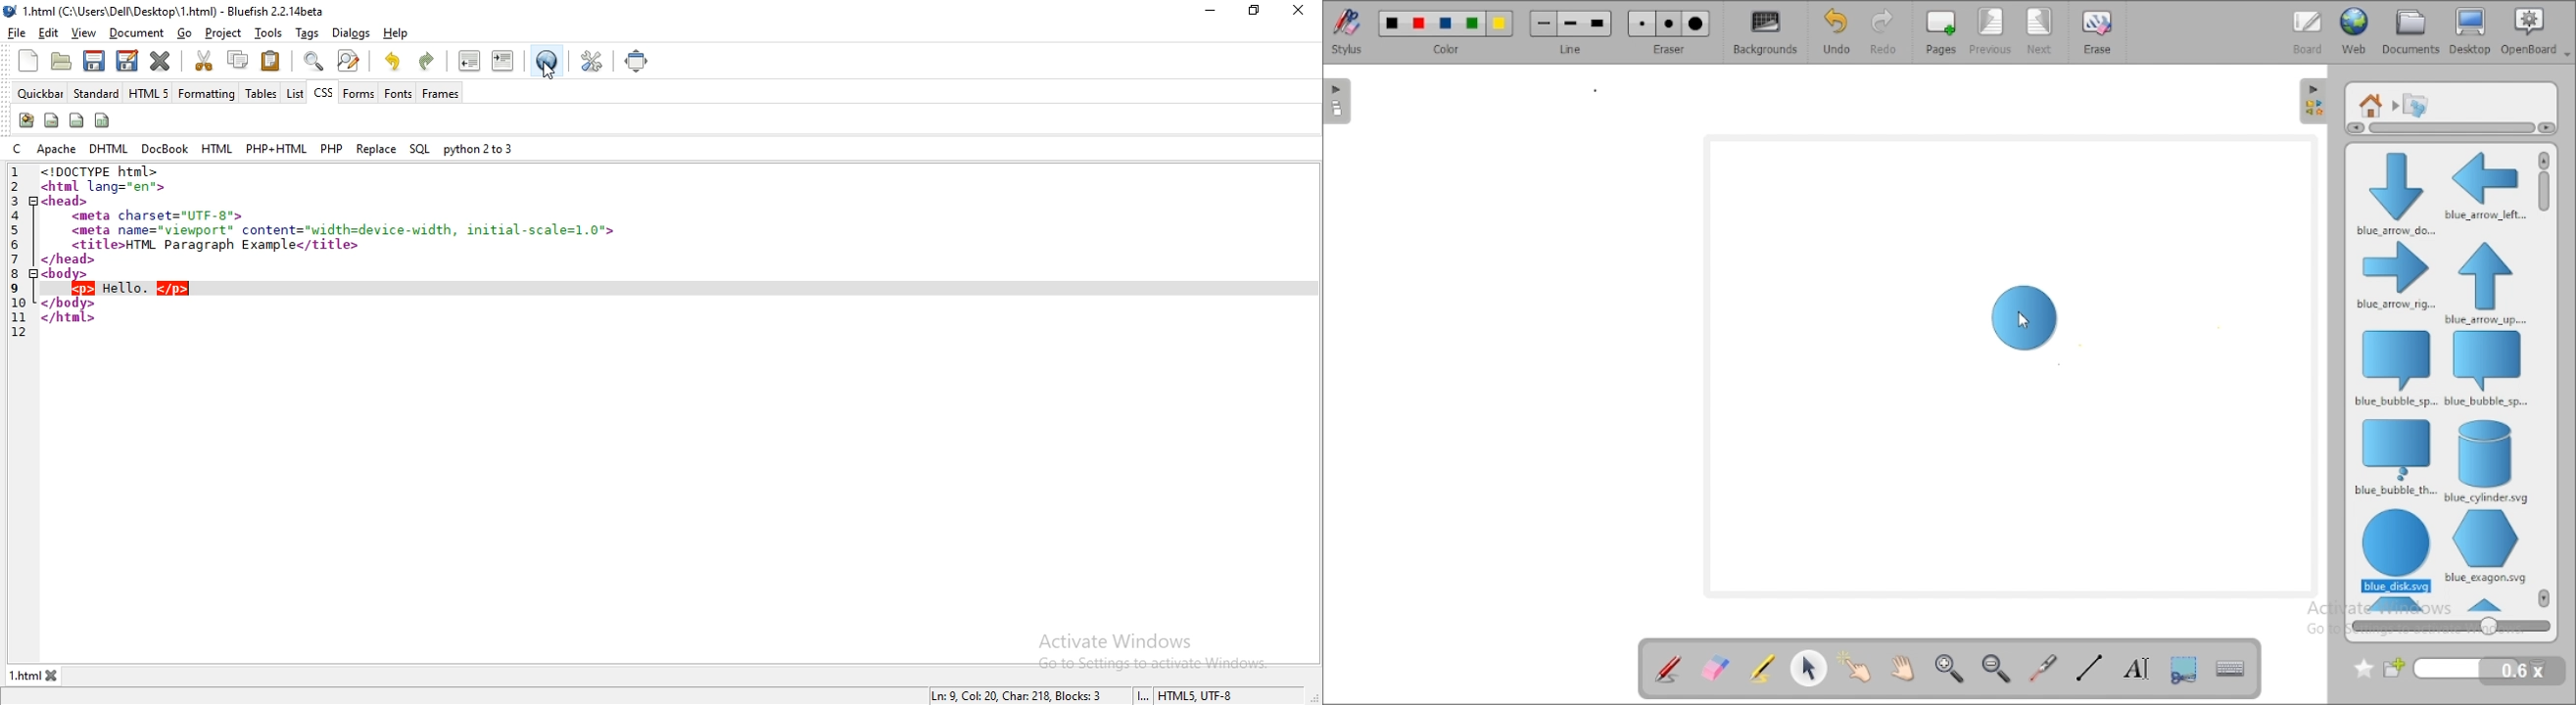 The image size is (2576, 728). What do you see at coordinates (67, 274) in the screenshot?
I see `<body>` at bounding box center [67, 274].